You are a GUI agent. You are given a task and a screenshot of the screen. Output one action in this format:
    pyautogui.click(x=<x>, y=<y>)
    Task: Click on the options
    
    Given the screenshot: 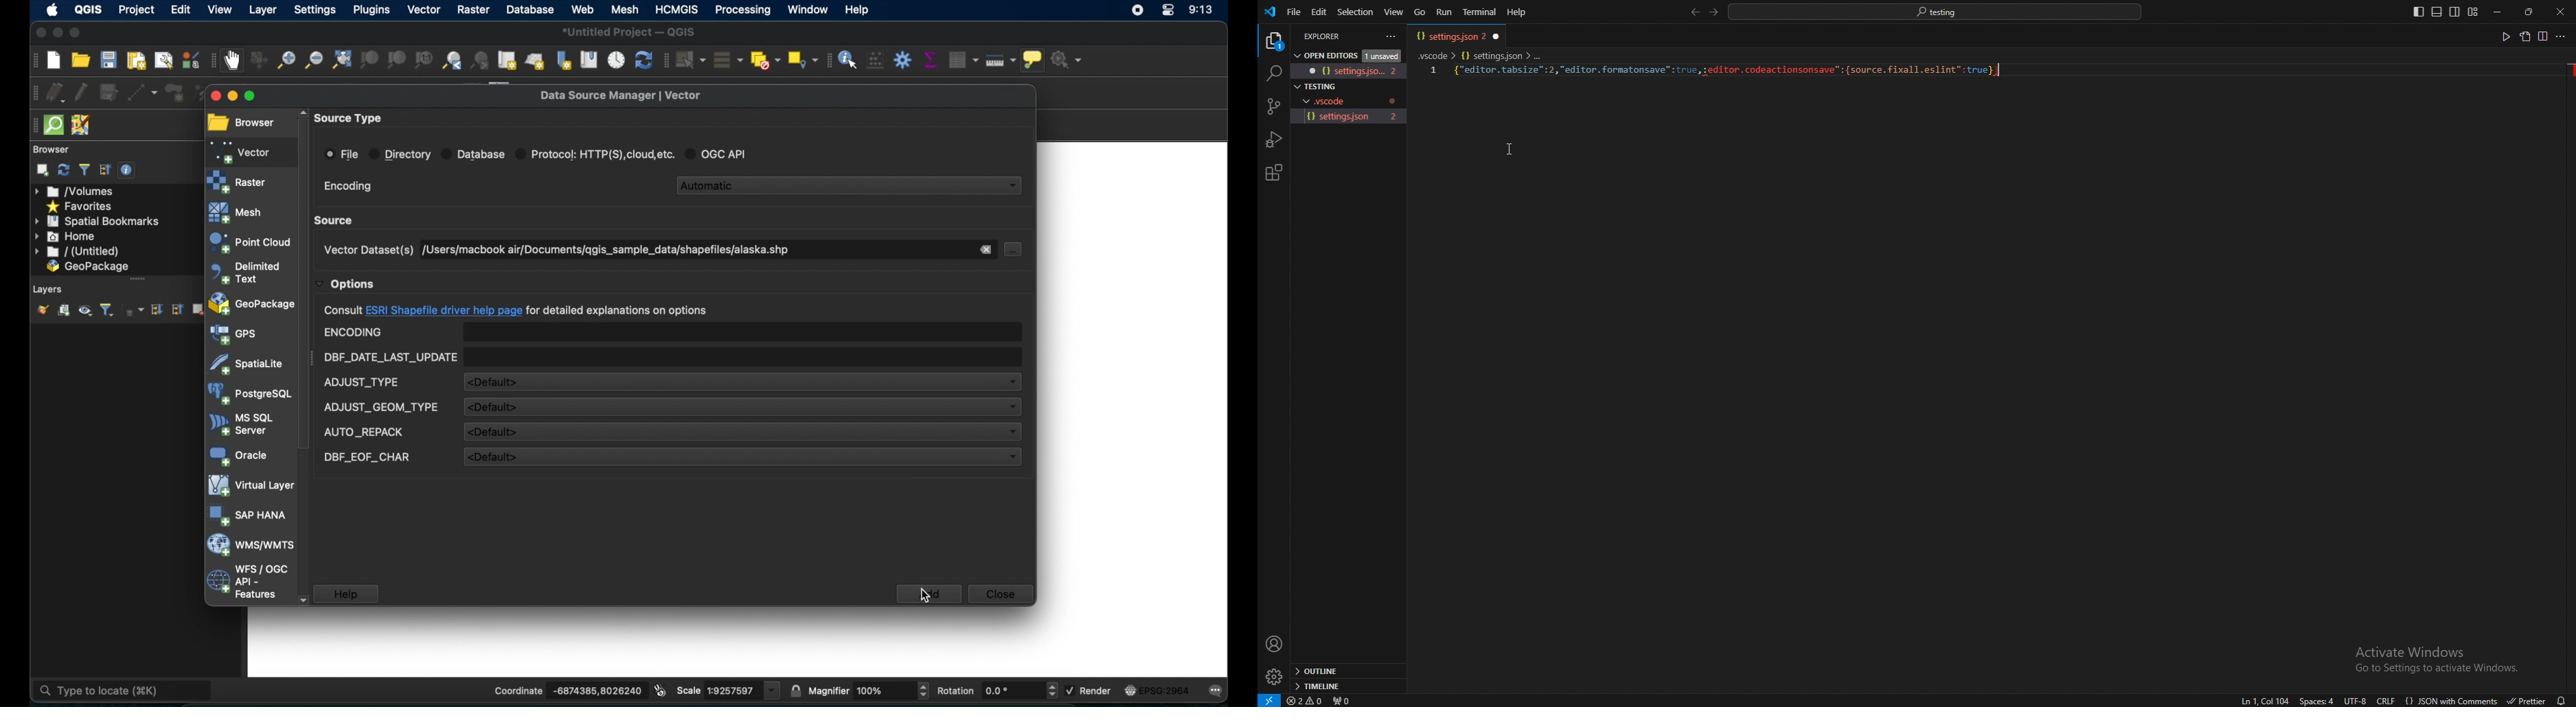 What is the action you would take?
    pyautogui.click(x=1391, y=36)
    